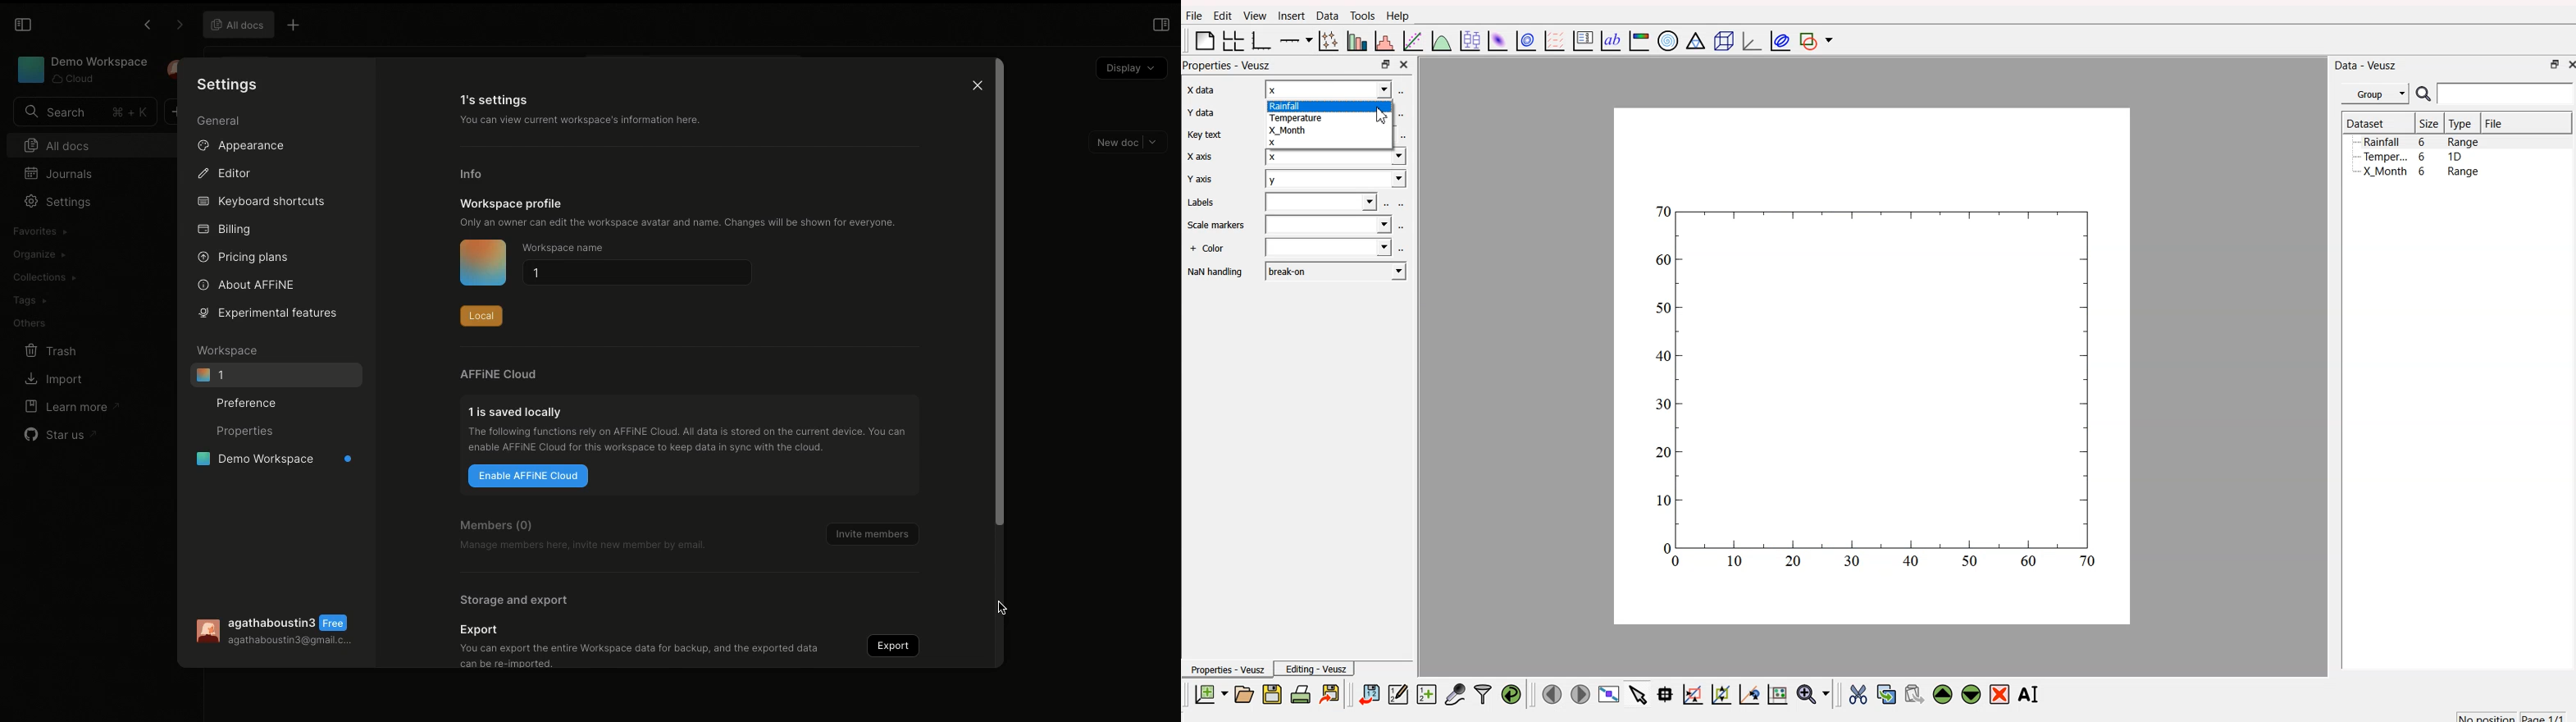 The width and height of the screenshot is (2576, 728). What do you see at coordinates (492, 99) in the screenshot?
I see `1's settings` at bounding box center [492, 99].